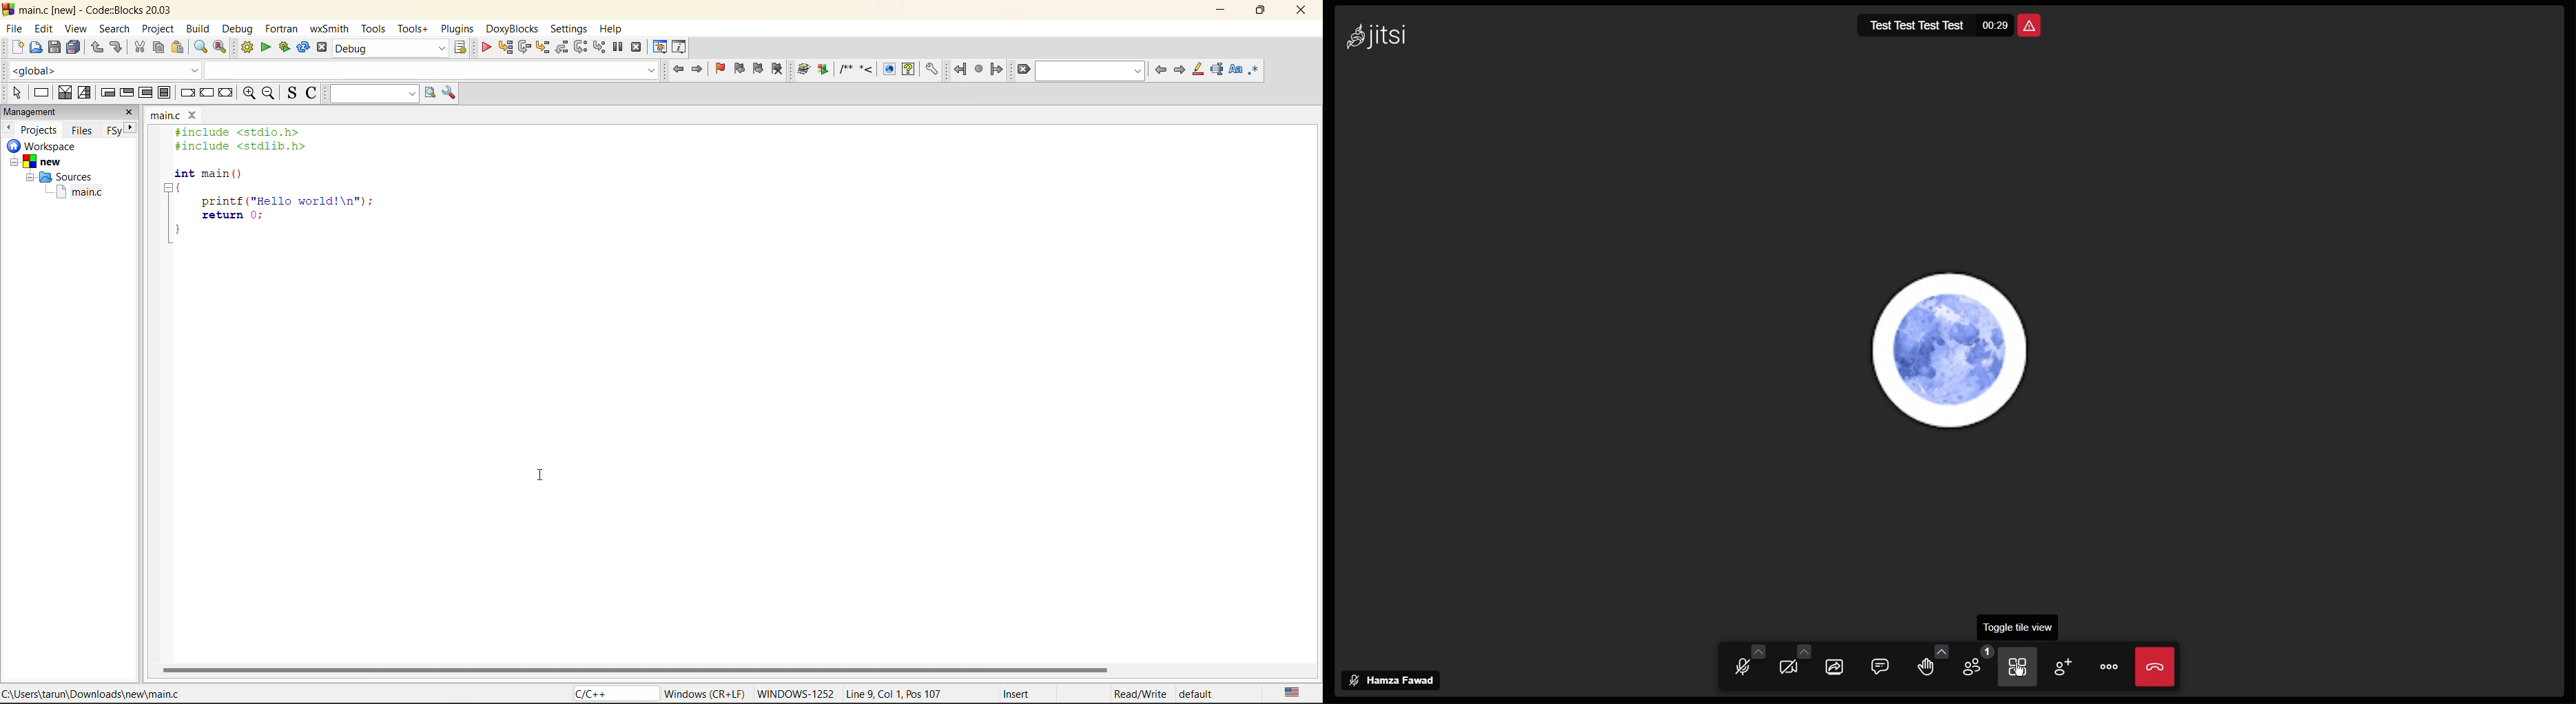  Describe the element at coordinates (699, 71) in the screenshot. I see `jump forward` at that location.